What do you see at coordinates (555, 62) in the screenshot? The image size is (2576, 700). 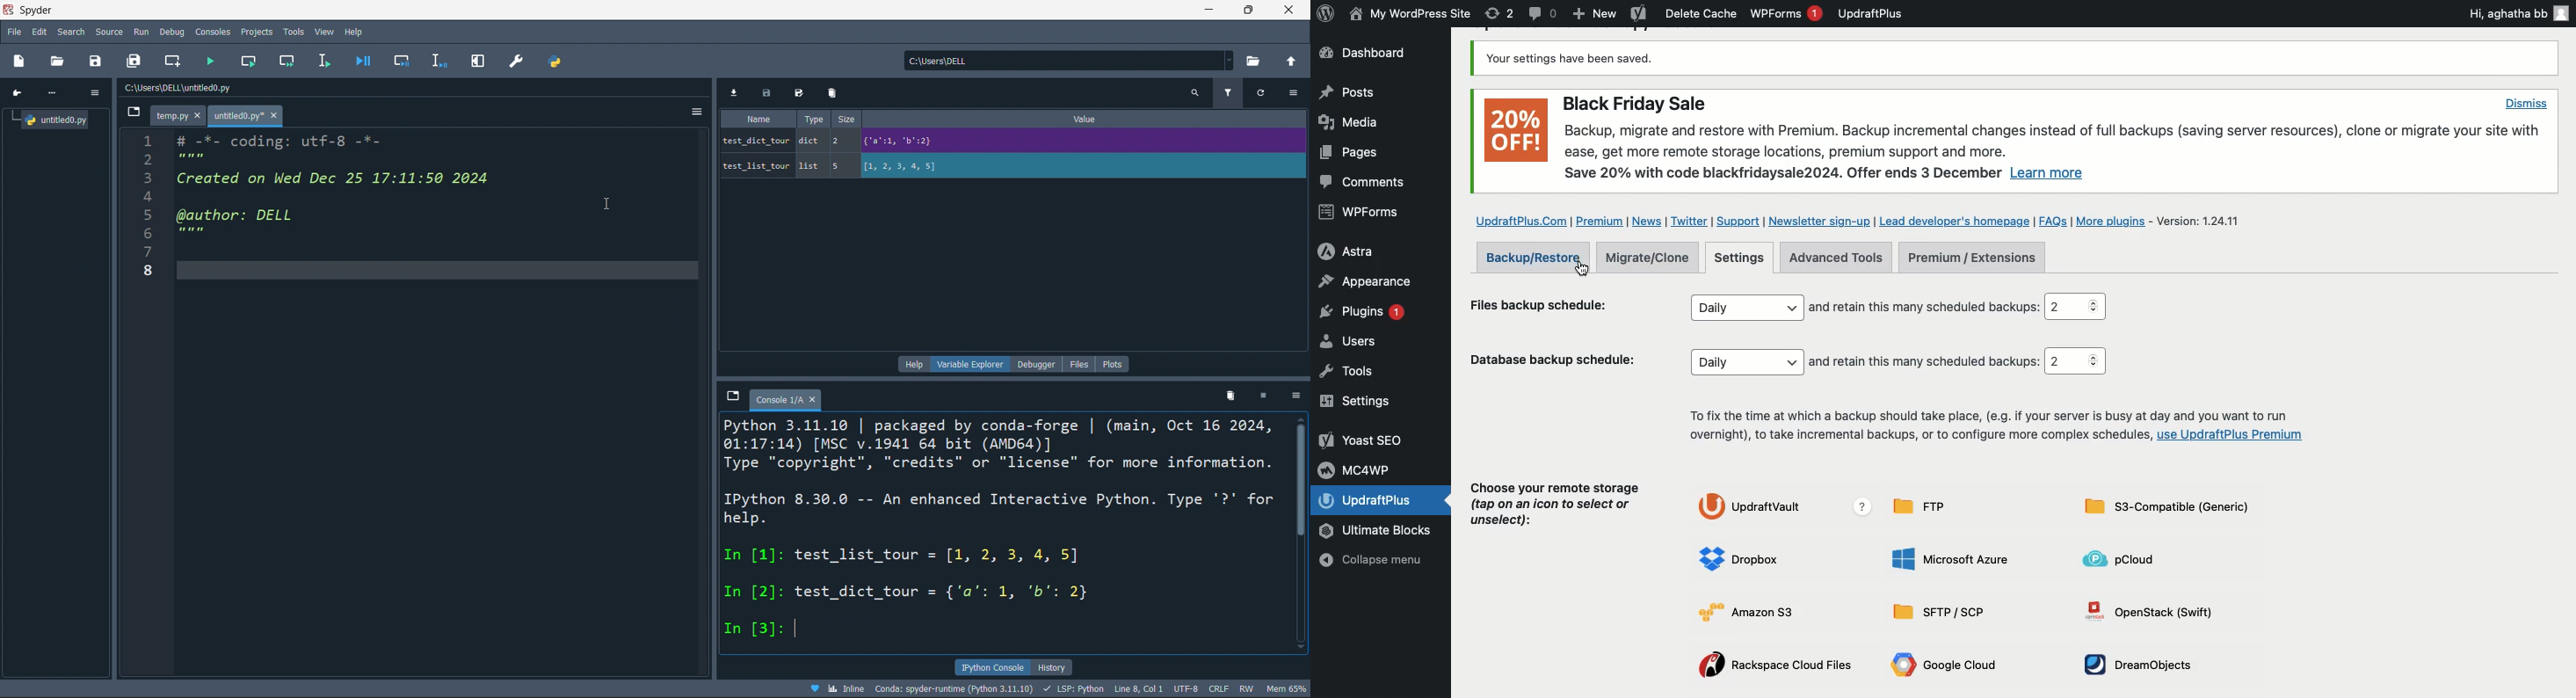 I see `path manager` at bounding box center [555, 62].